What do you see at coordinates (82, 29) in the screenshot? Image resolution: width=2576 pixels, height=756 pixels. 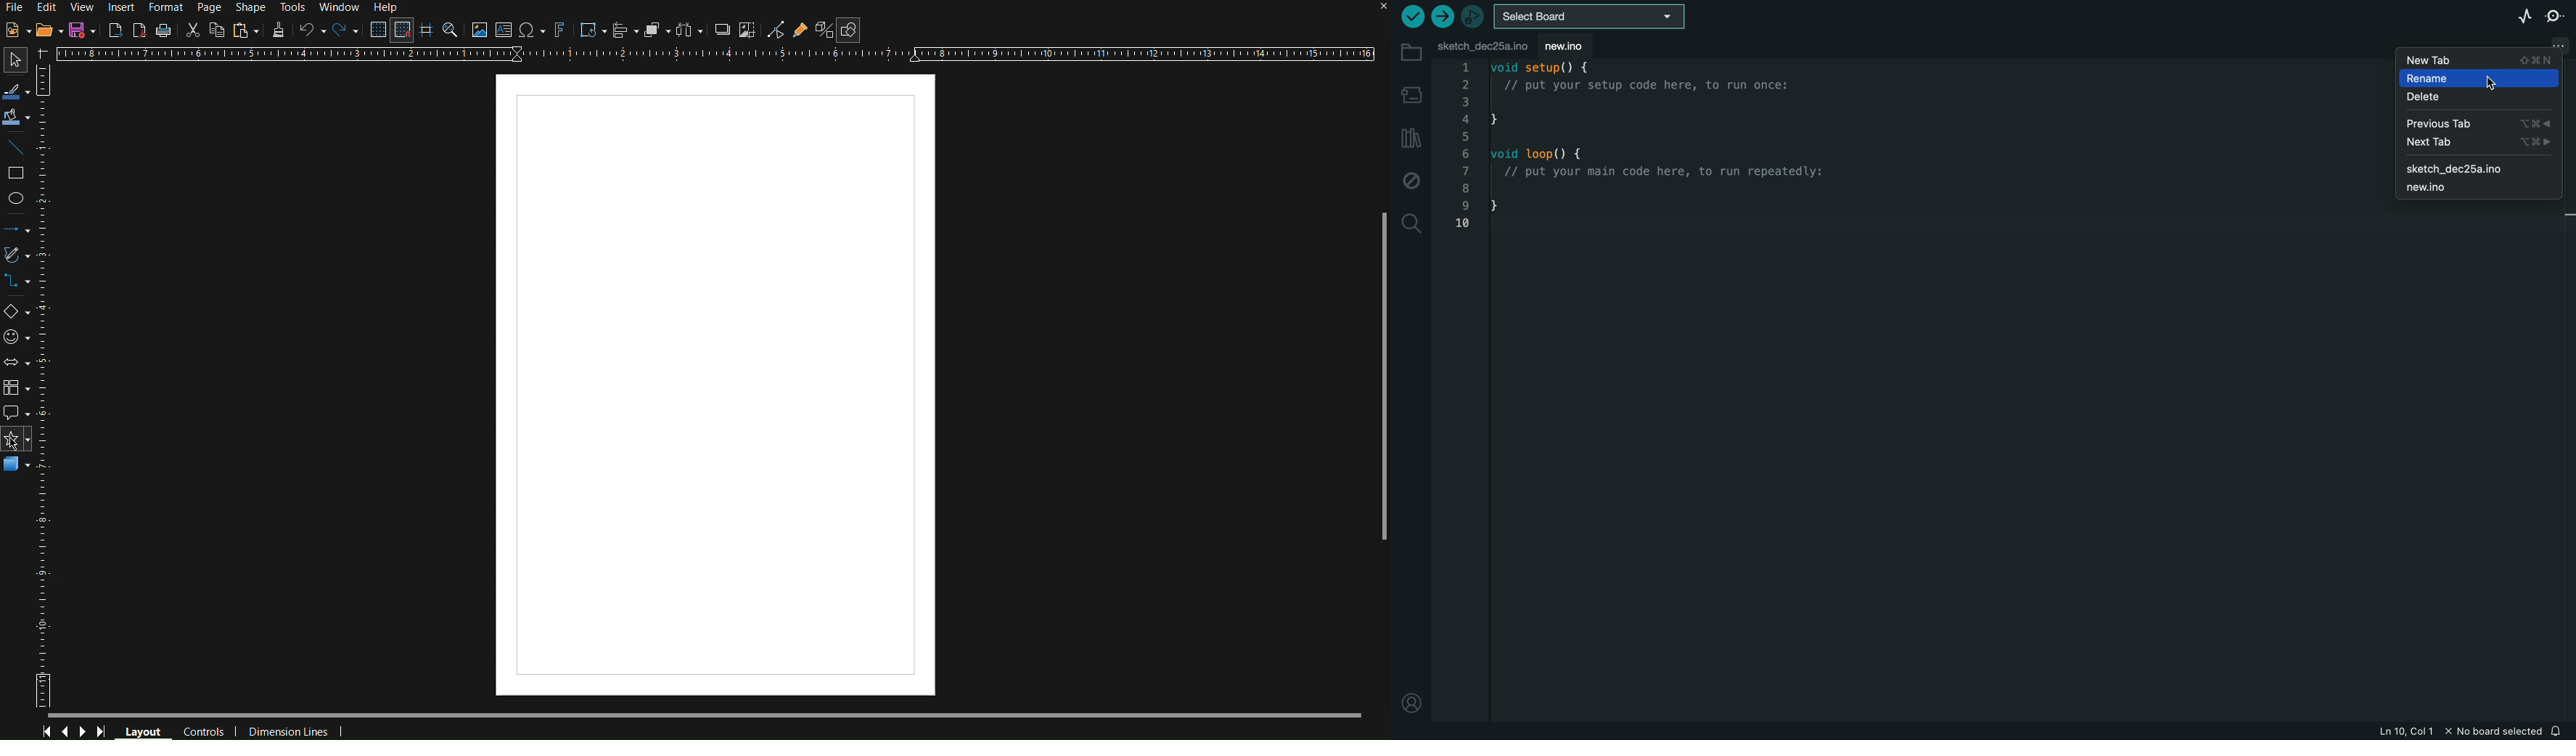 I see `Save` at bounding box center [82, 29].